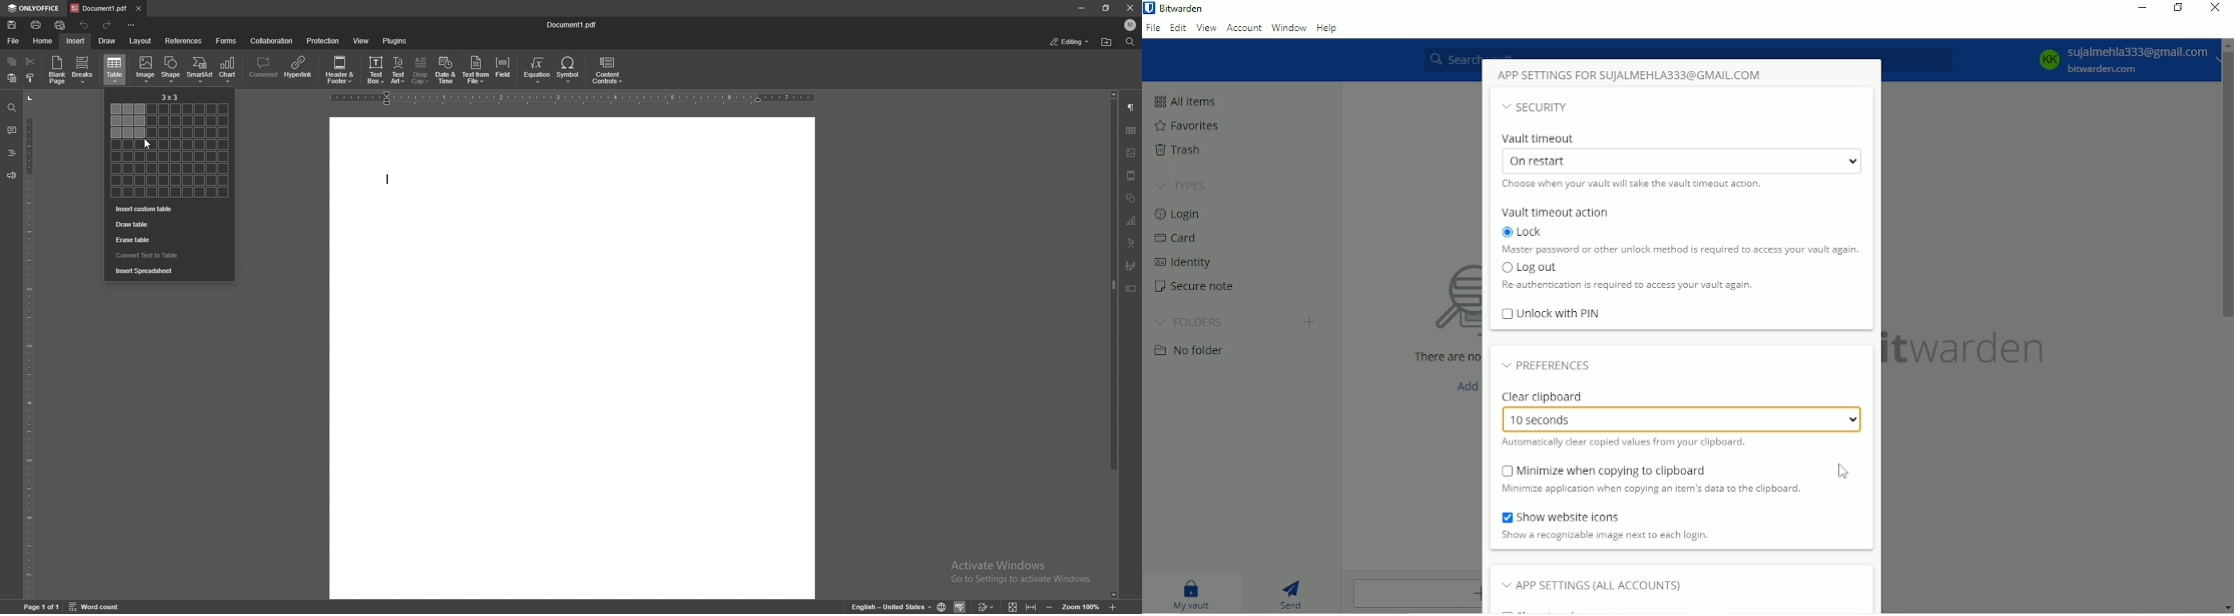 The width and height of the screenshot is (2240, 616). Describe the element at coordinates (570, 71) in the screenshot. I see `symbol` at that location.